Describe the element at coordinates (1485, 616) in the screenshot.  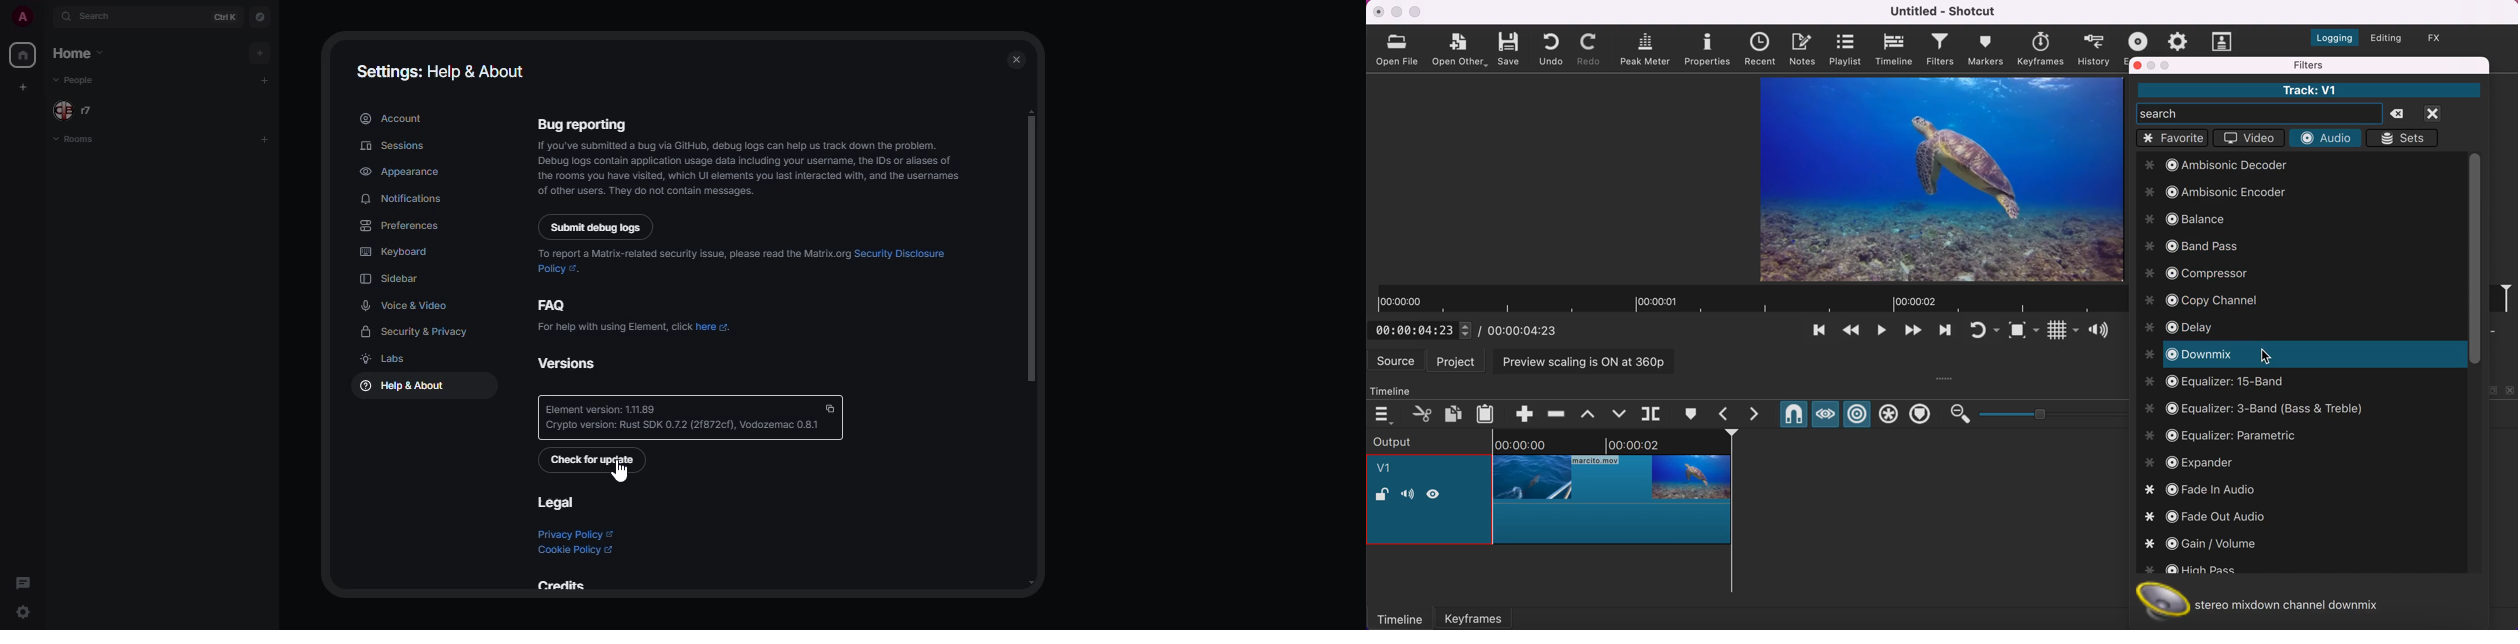
I see `keyframes` at that location.